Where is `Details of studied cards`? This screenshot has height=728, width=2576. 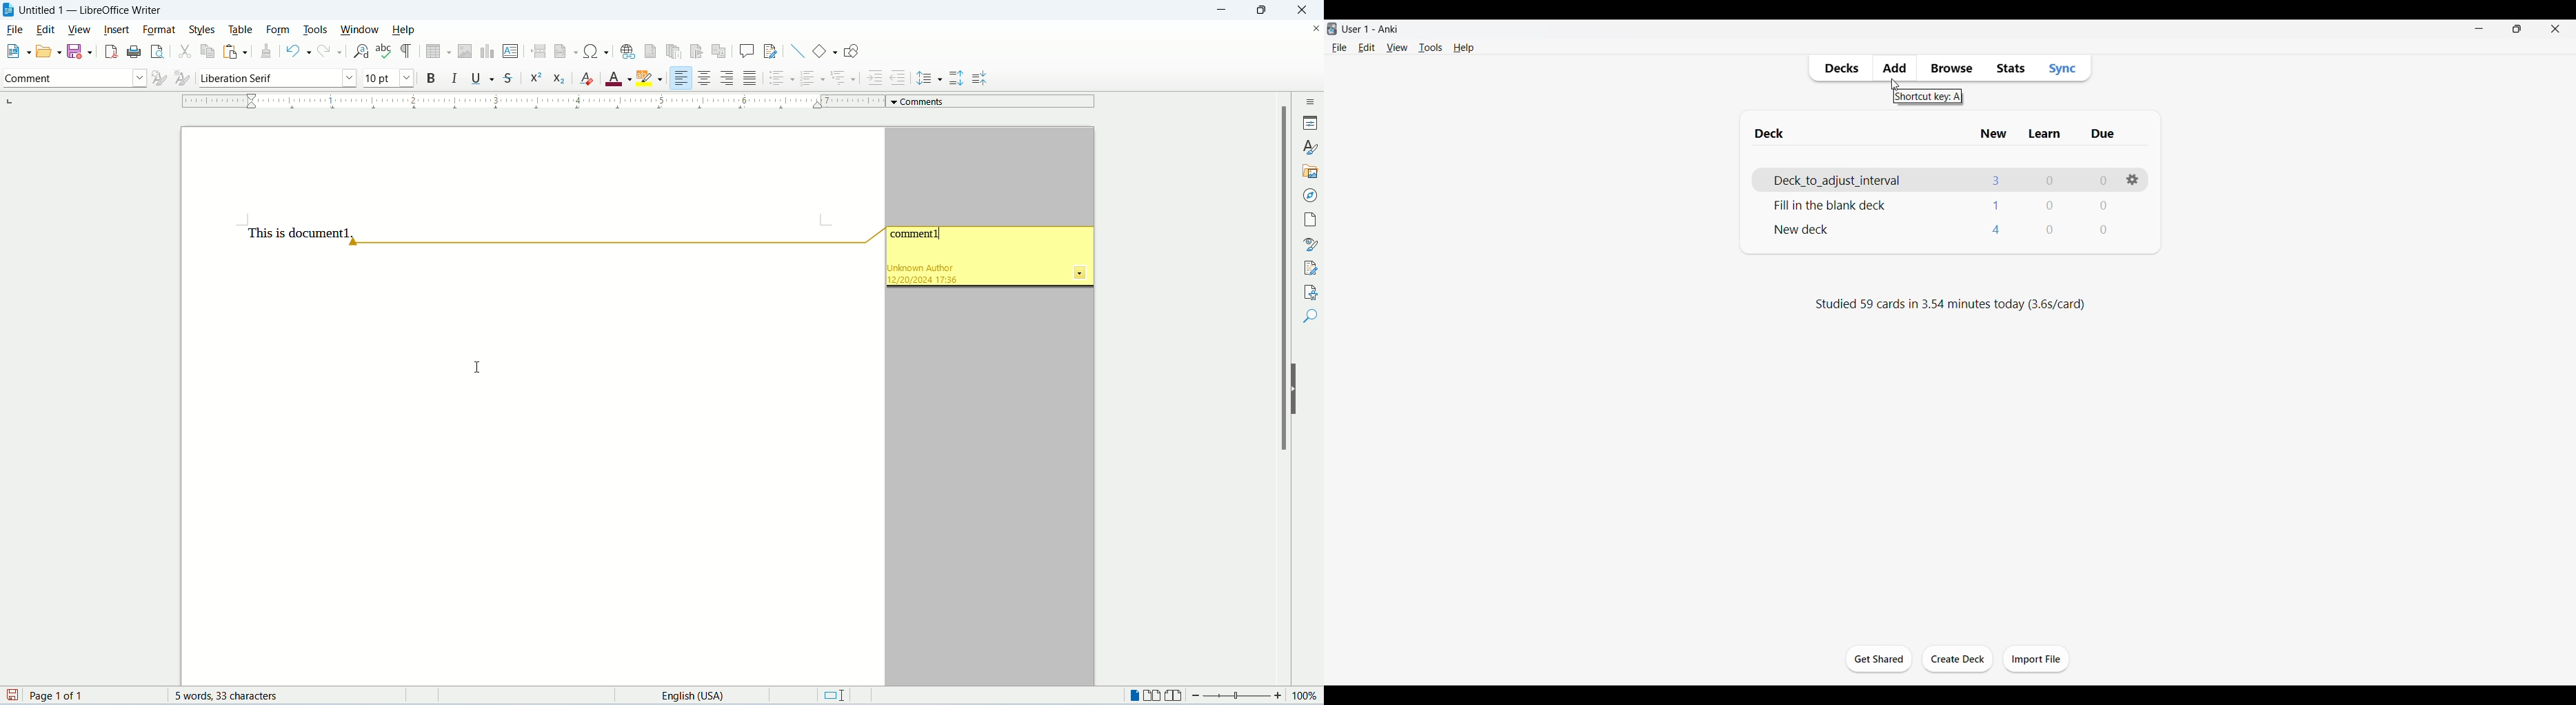
Details of studied cards is located at coordinates (1950, 305).